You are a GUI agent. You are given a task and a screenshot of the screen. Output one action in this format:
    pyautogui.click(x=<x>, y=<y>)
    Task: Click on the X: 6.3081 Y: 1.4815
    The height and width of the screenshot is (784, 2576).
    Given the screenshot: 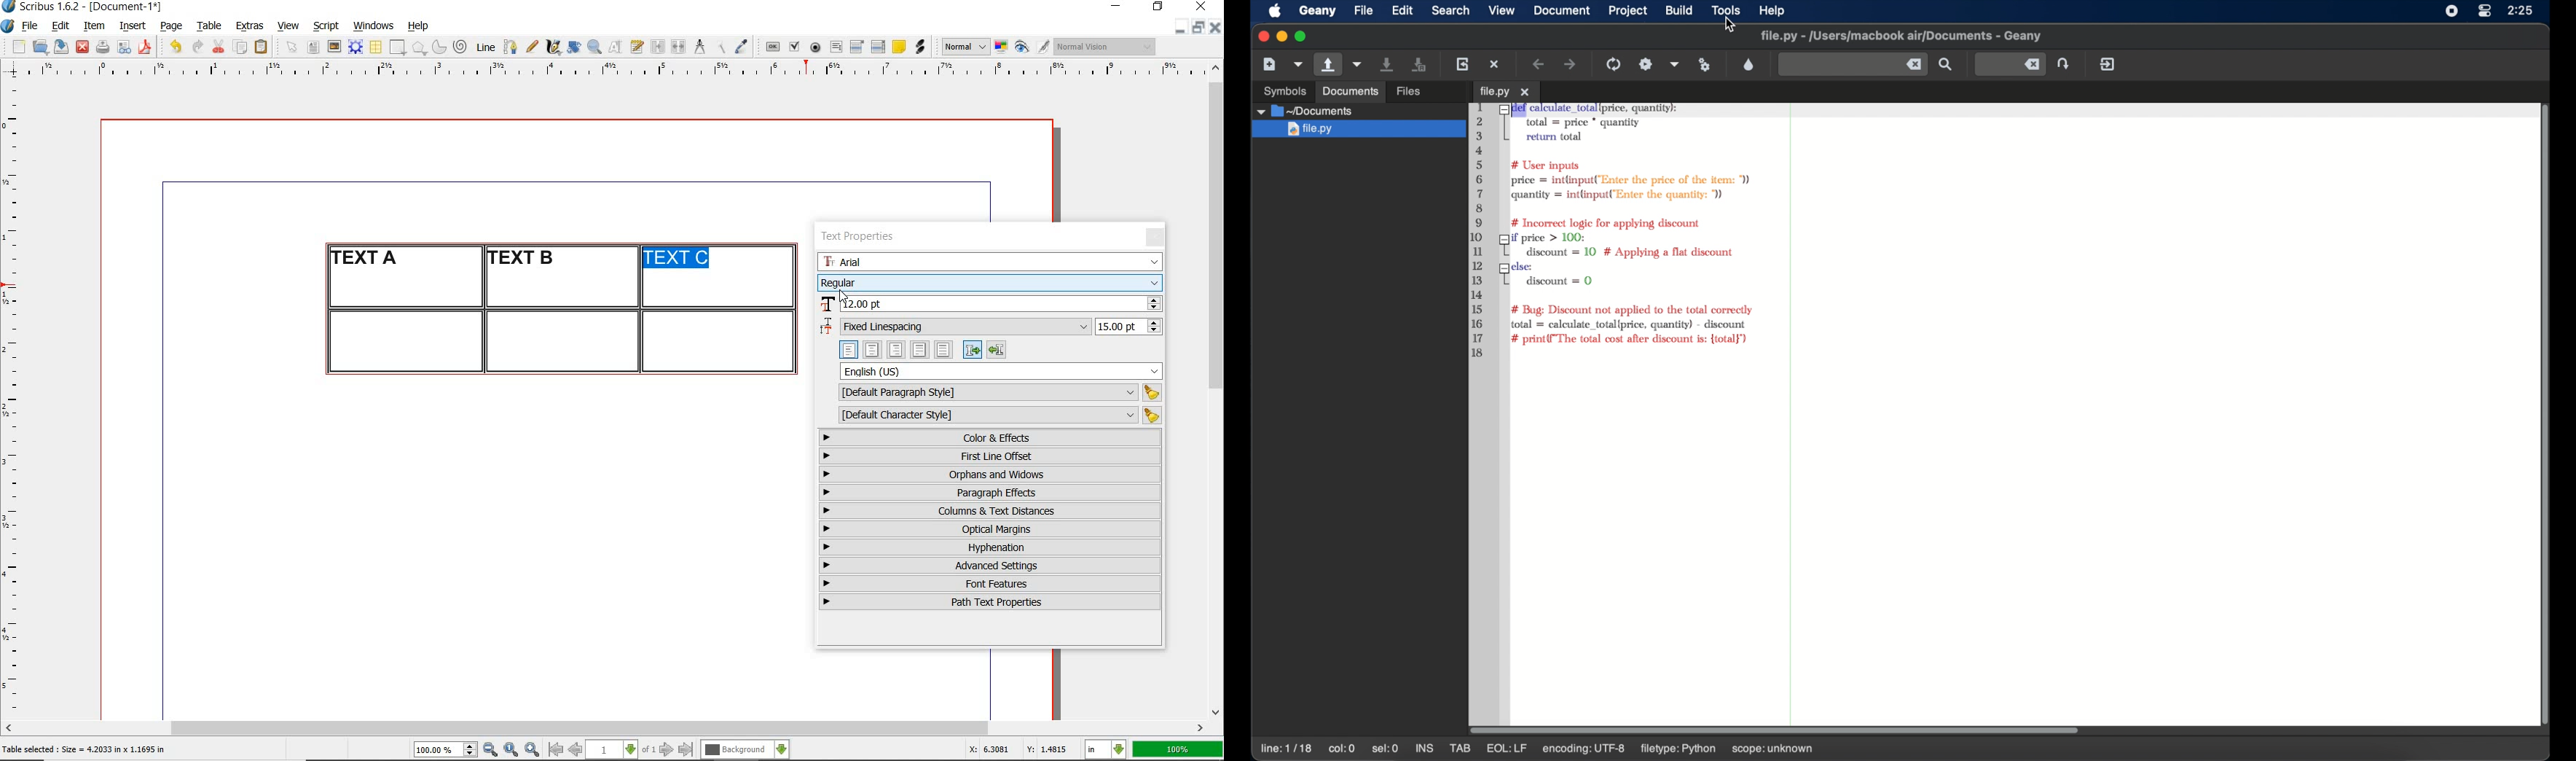 What is the action you would take?
    pyautogui.click(x=1021, y=749)
    